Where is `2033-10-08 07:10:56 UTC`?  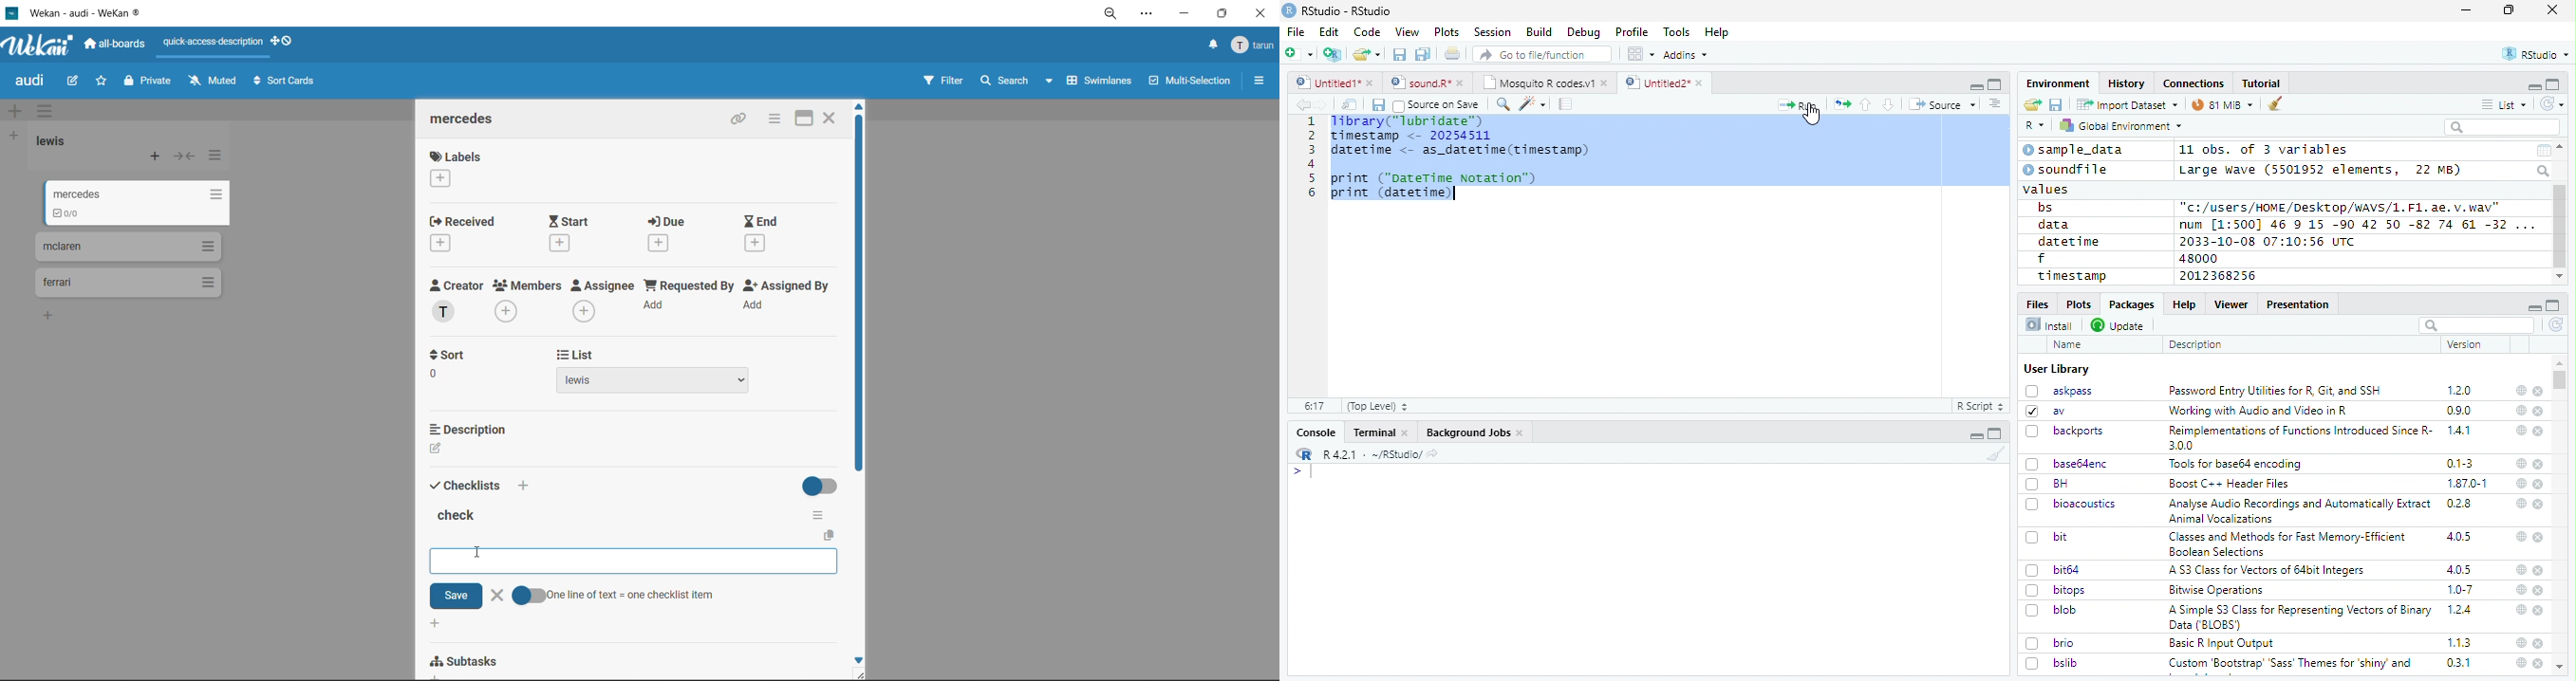
2033-10-08 07:10:56 UTC is located at coordinates (2268, 241).